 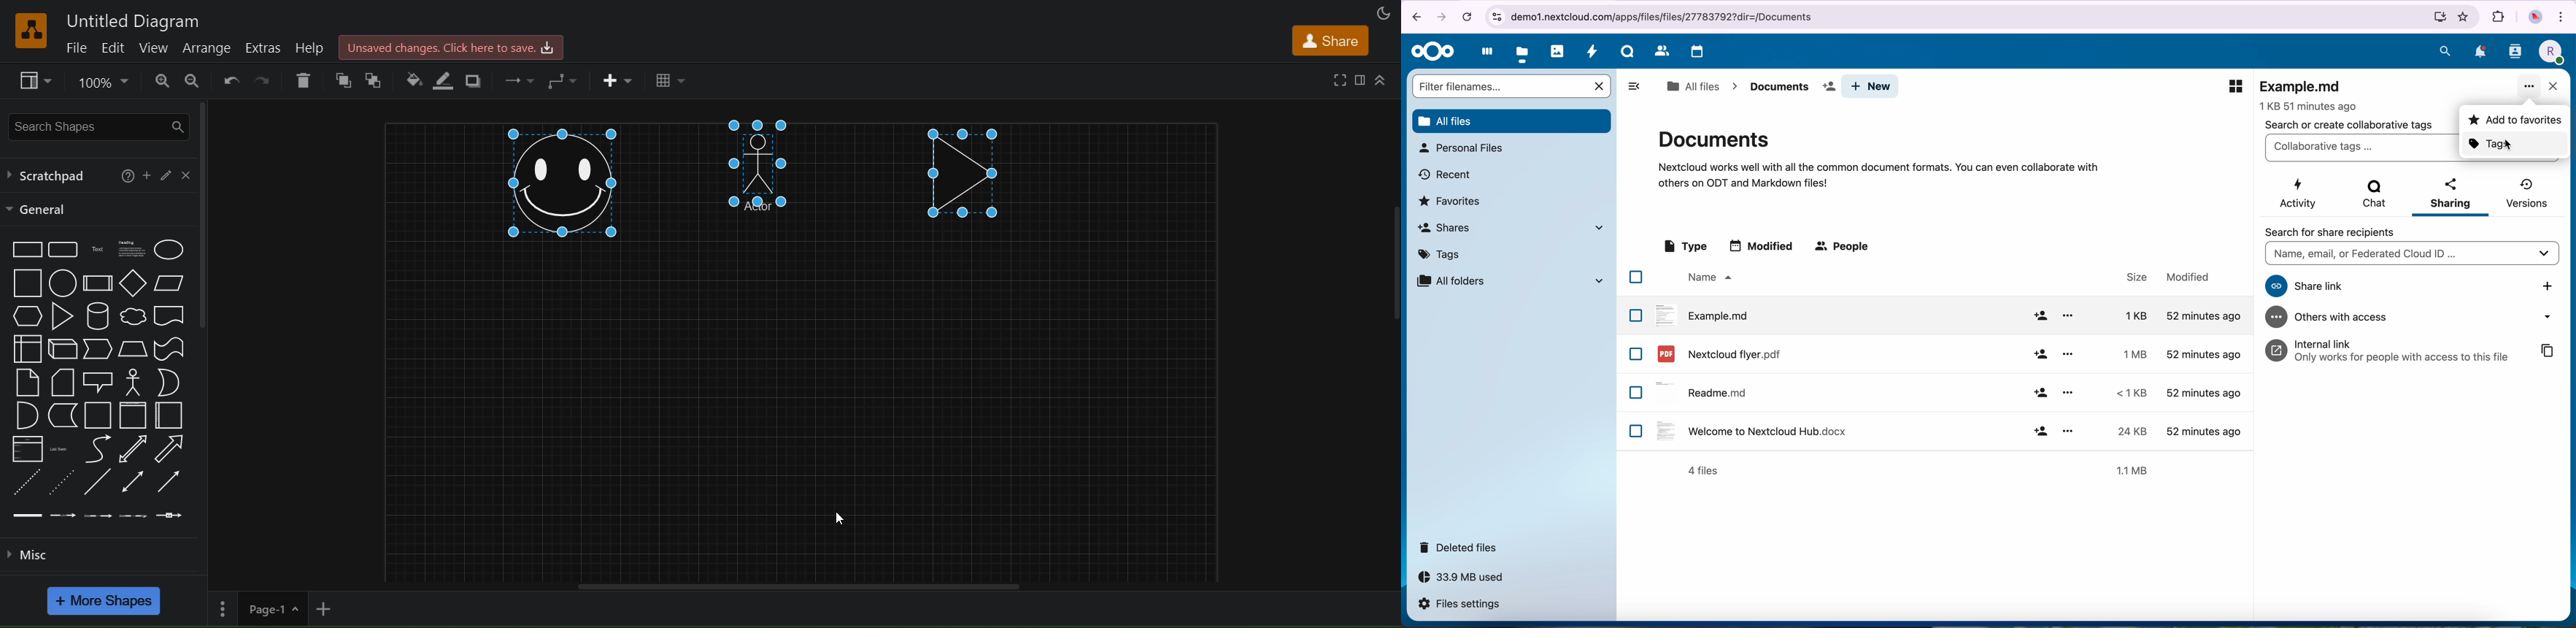 What do you see at coordinates (97, 448) in the screenshot?
I see `curve` at bounding box center [97, 448].